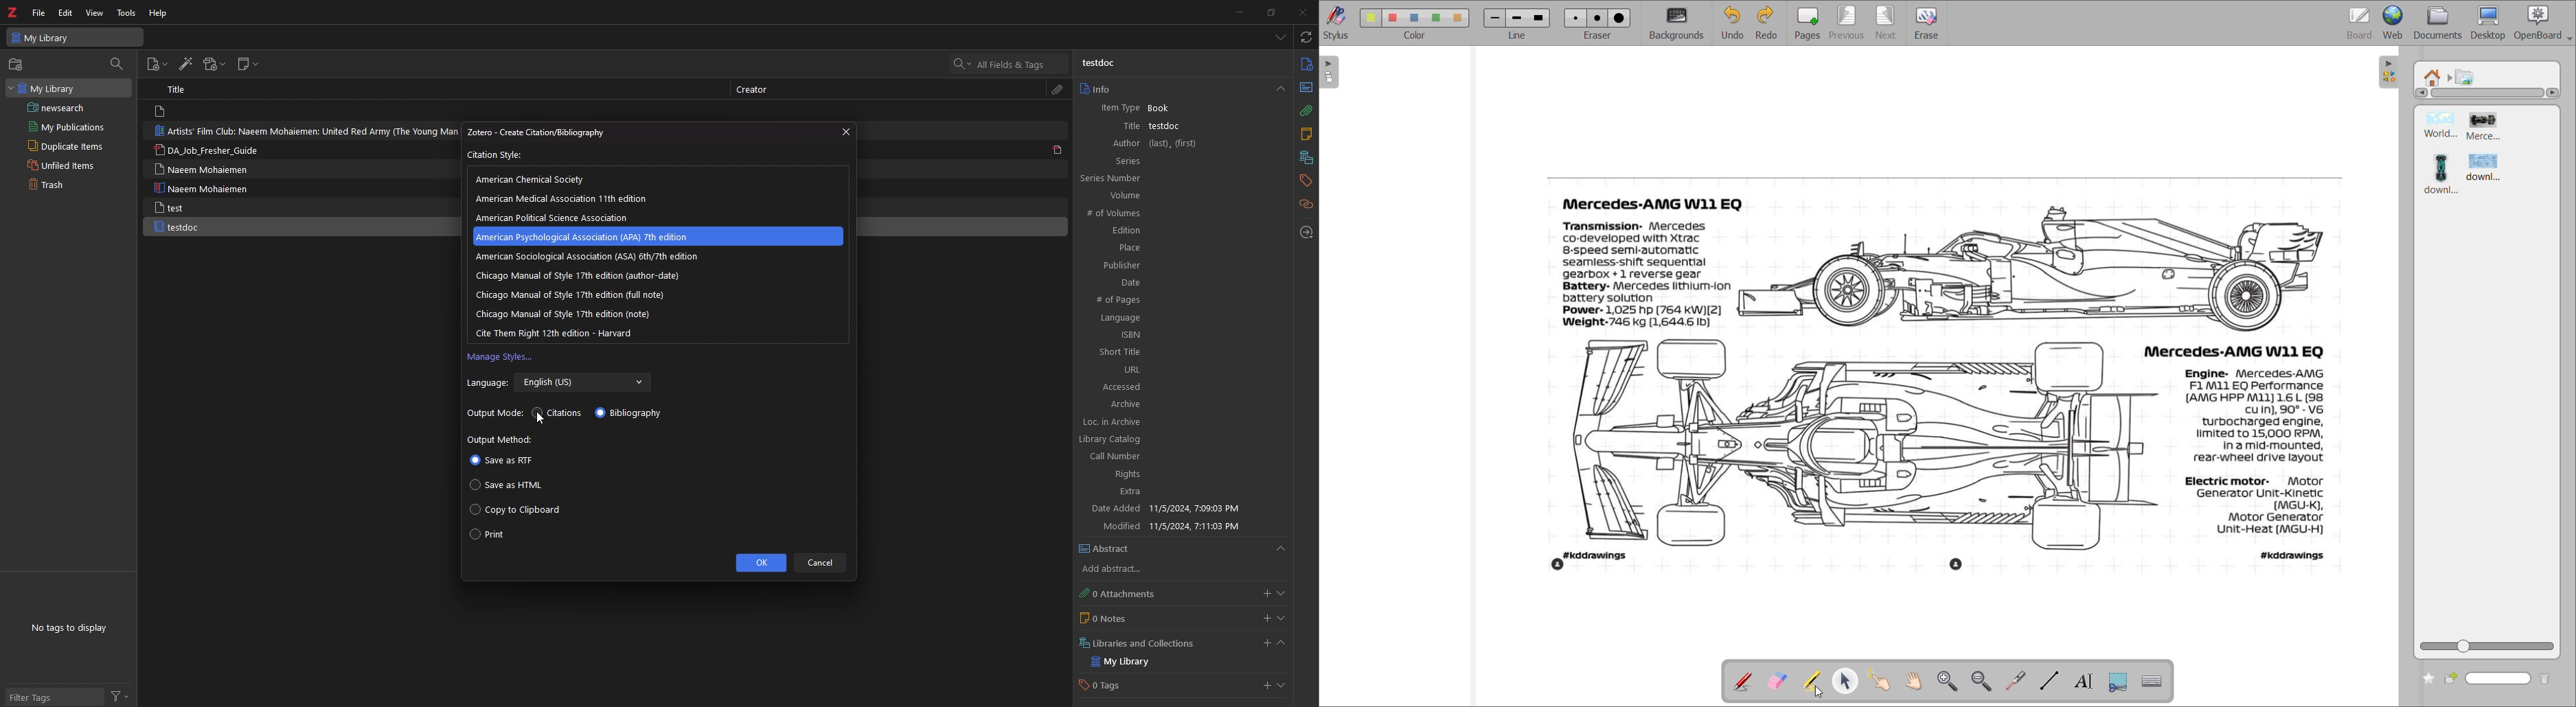 This screenshot has width=2576, height=728. Describe the element at coordinates (1141, 642) in the screenshot. I see `Libraries and Collections` at that location.